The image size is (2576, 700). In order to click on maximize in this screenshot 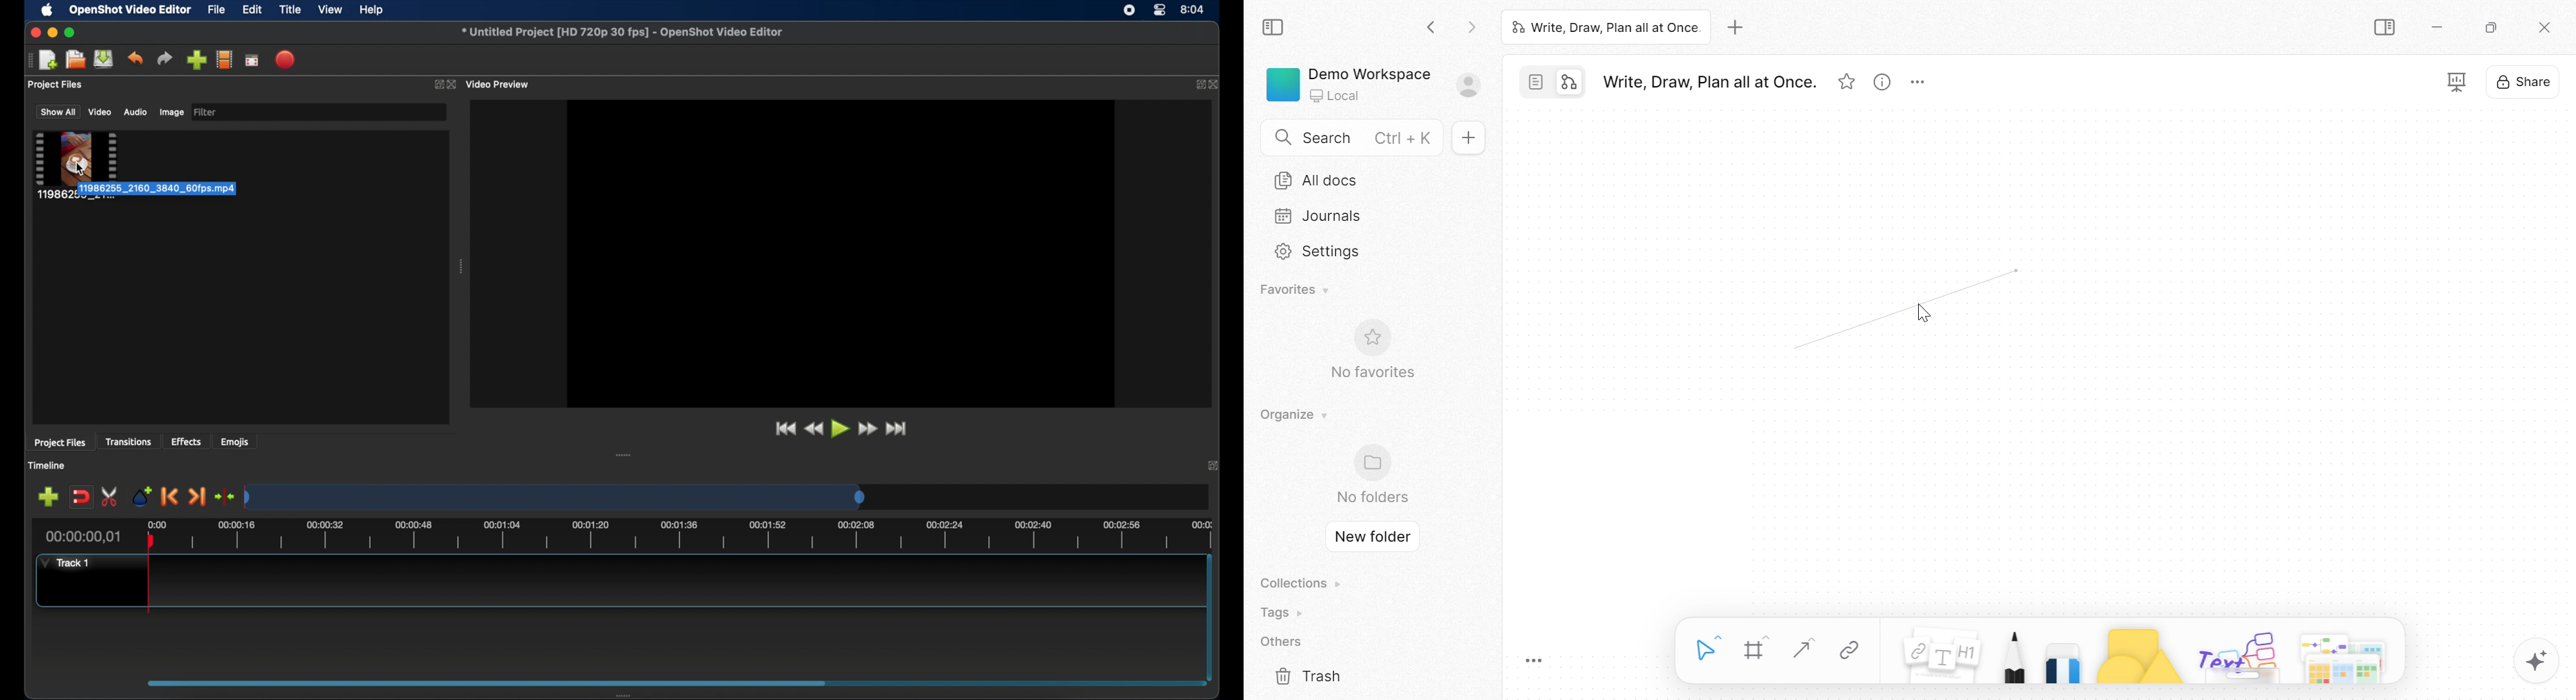, I will do `click(71, 32)`.